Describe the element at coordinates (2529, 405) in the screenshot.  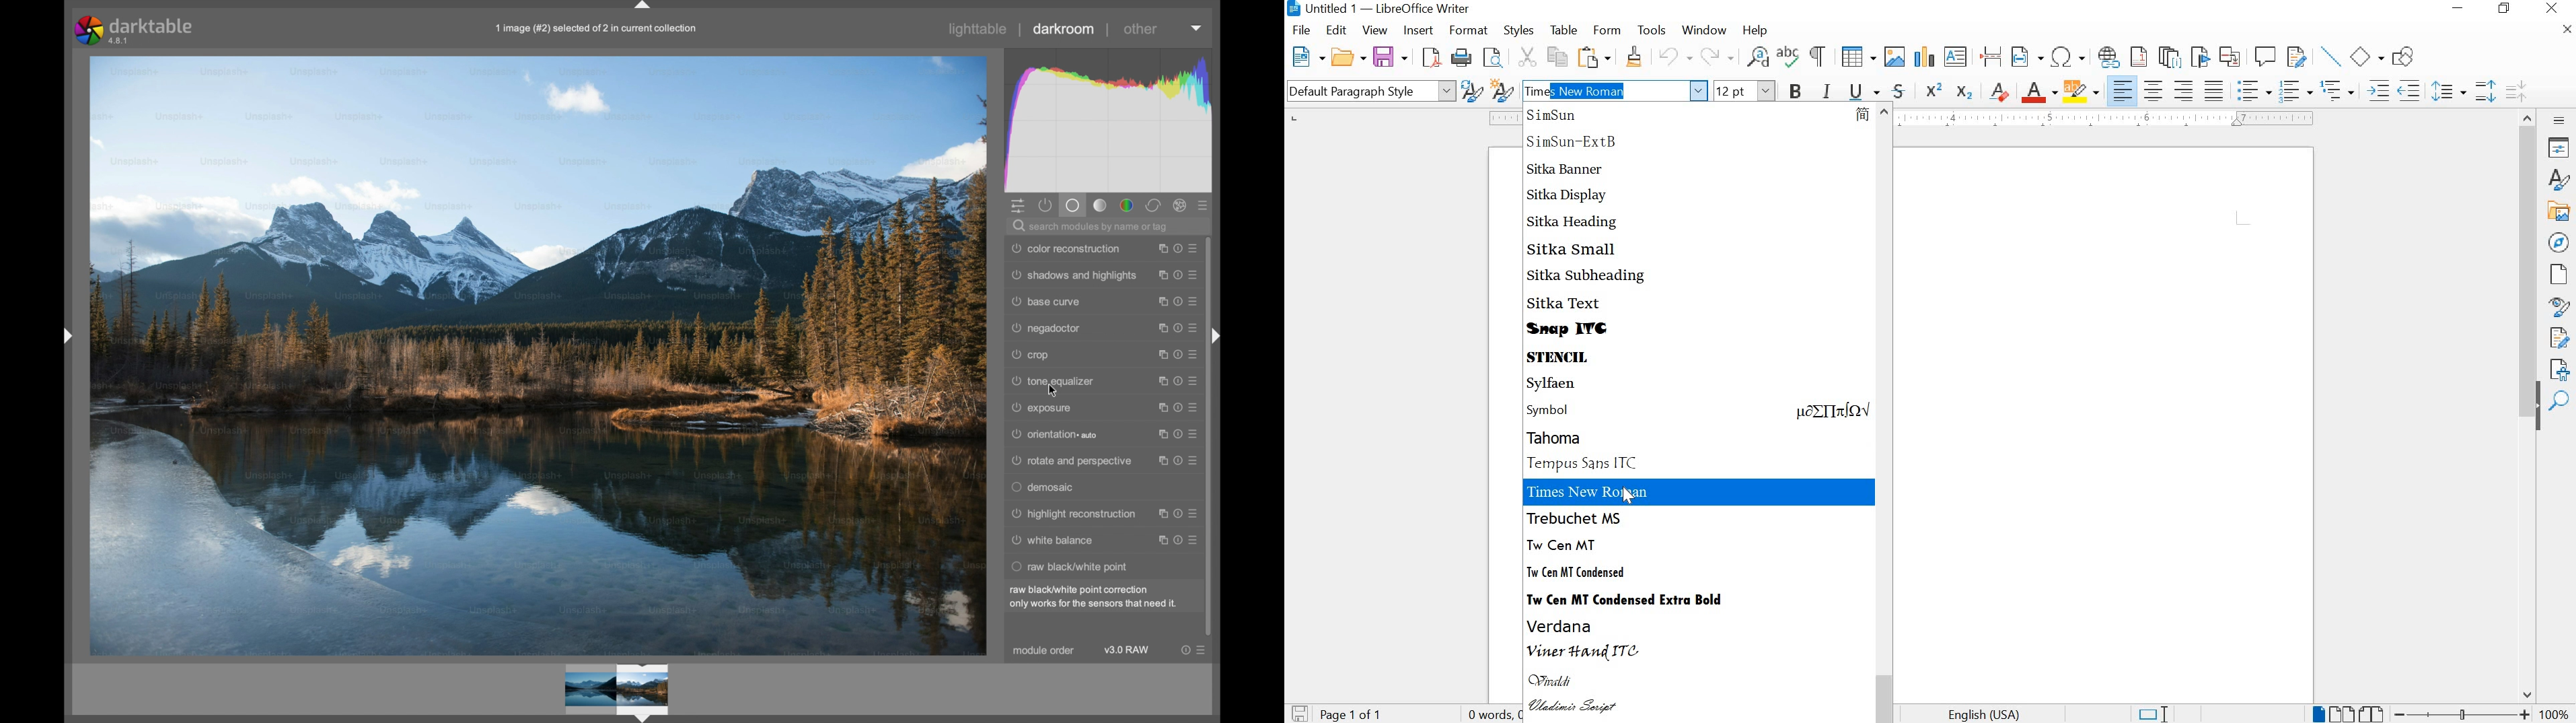
I see `SCROLLBAR` at that location.